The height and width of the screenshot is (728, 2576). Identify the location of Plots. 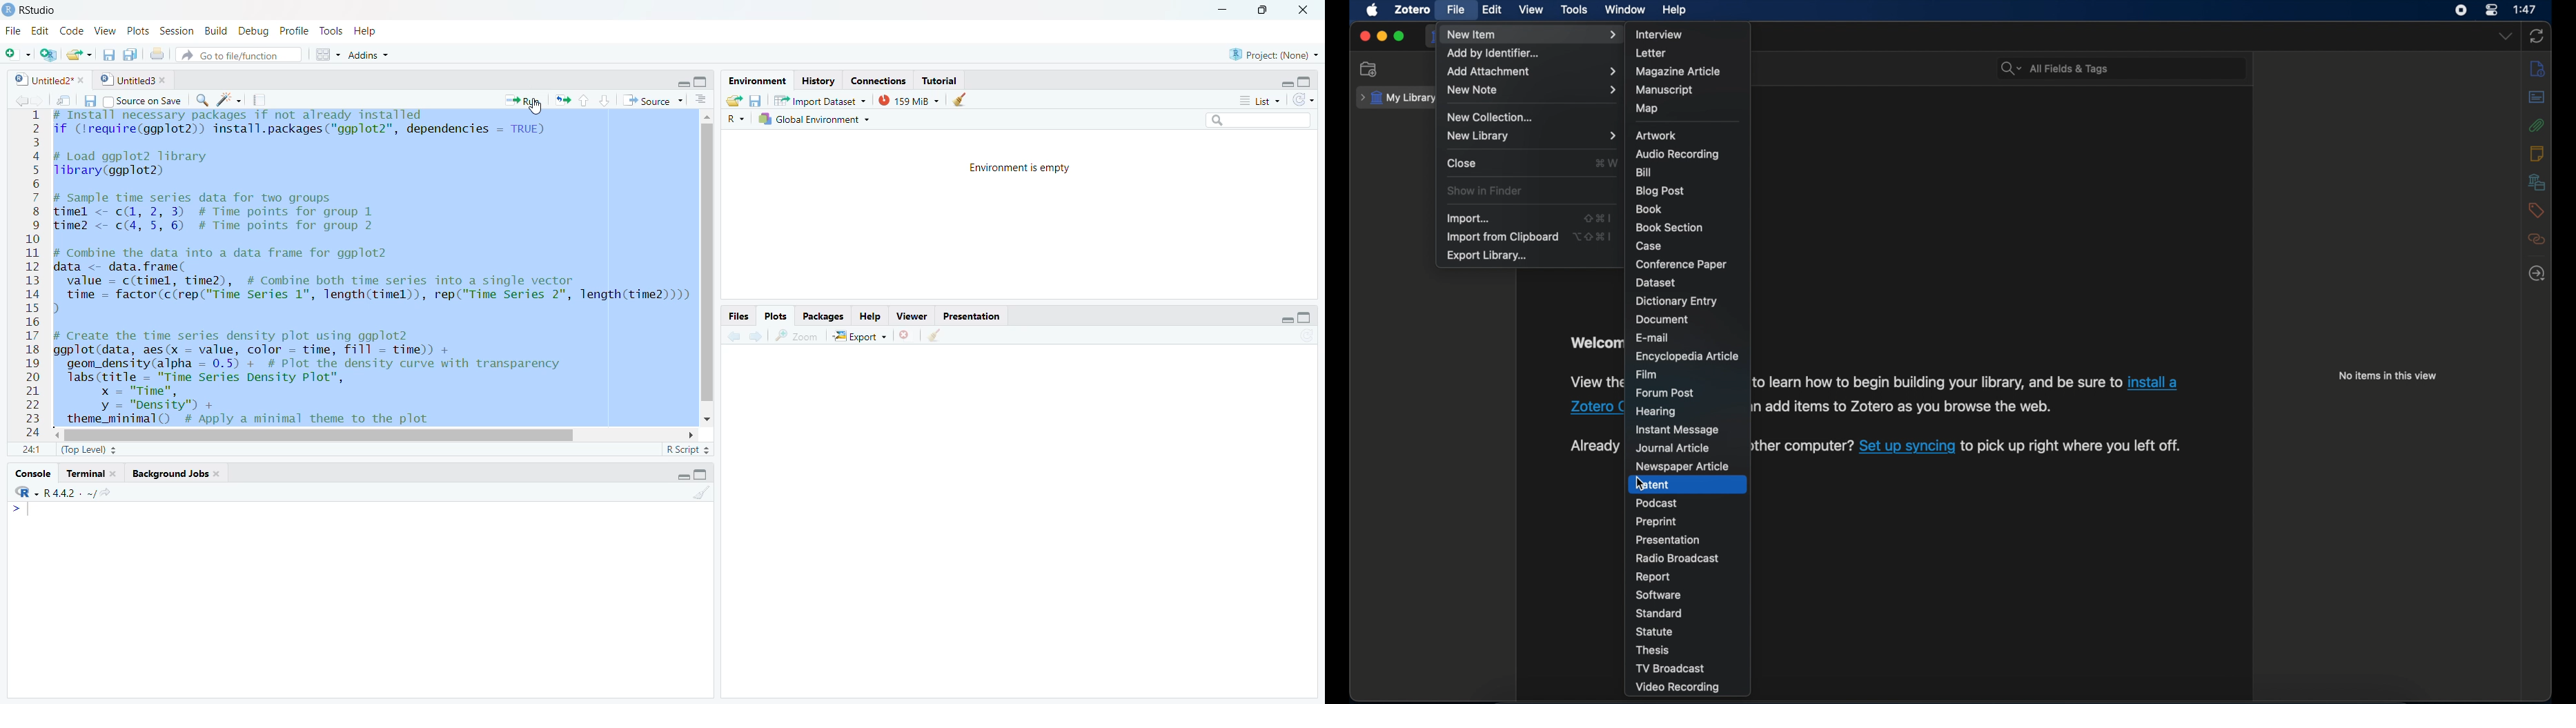
(775, 317).